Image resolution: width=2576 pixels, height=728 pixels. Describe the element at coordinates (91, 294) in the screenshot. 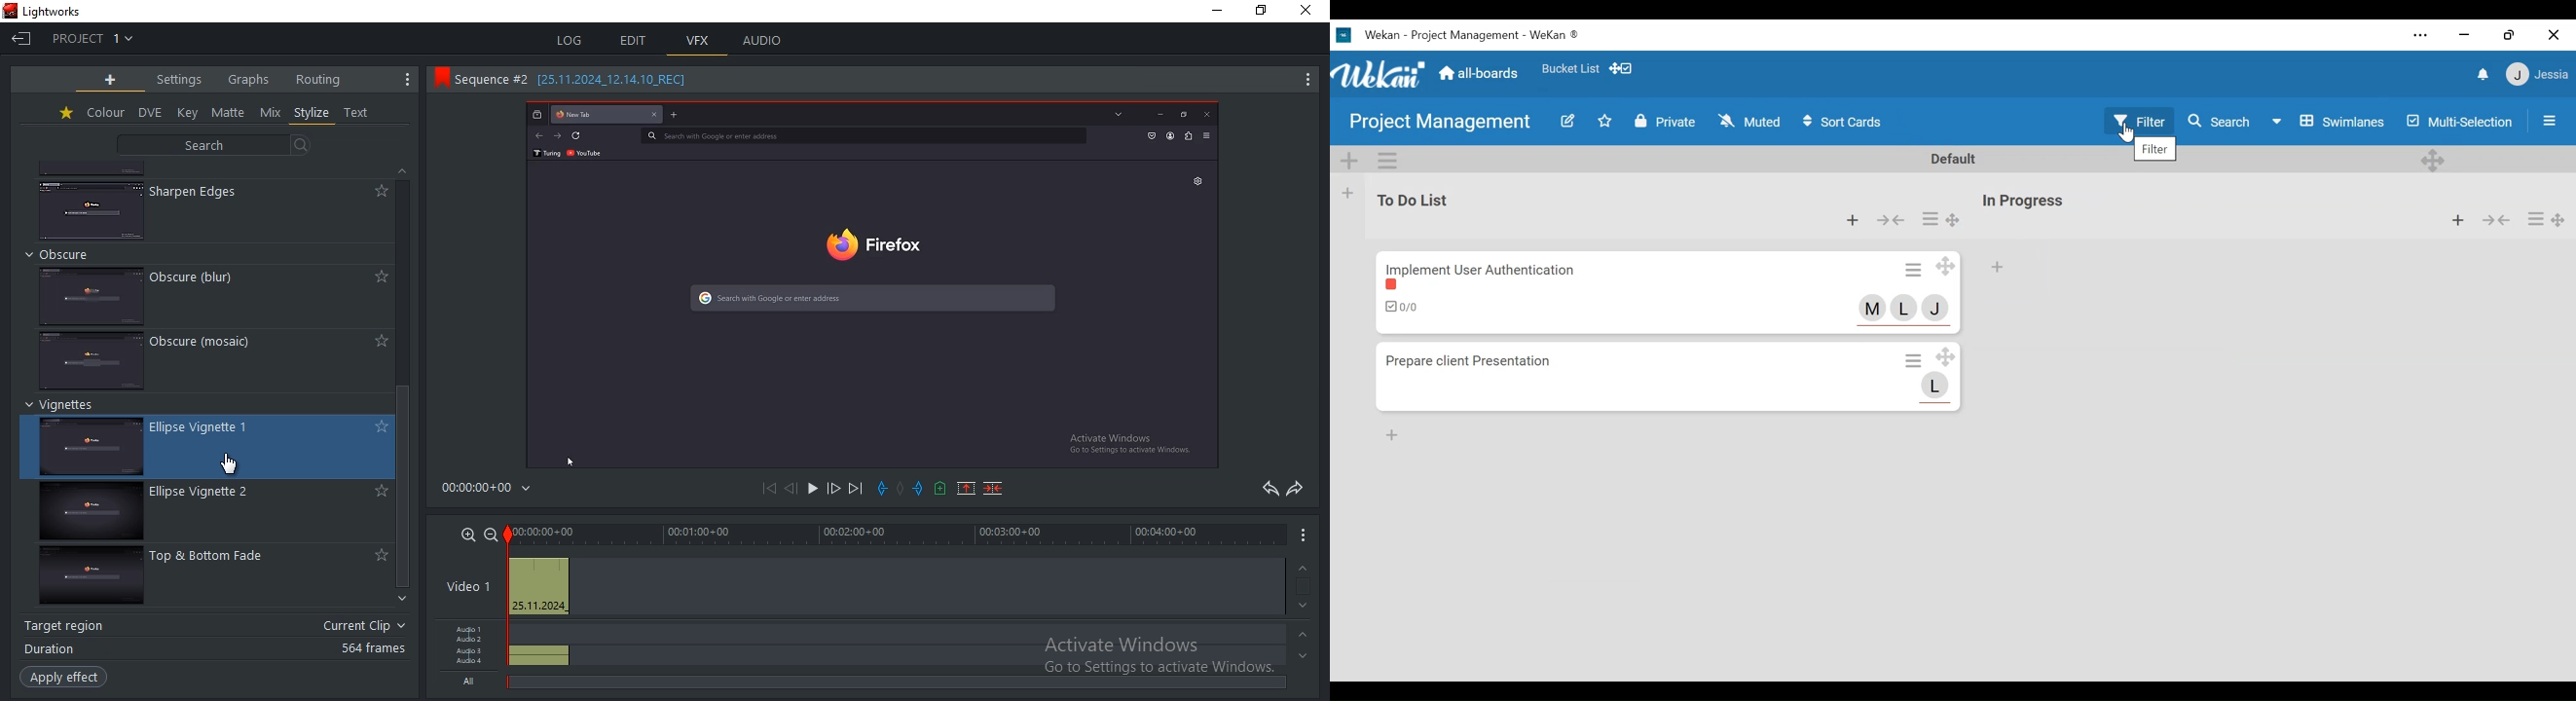

I see `Thumbnail` at that location.